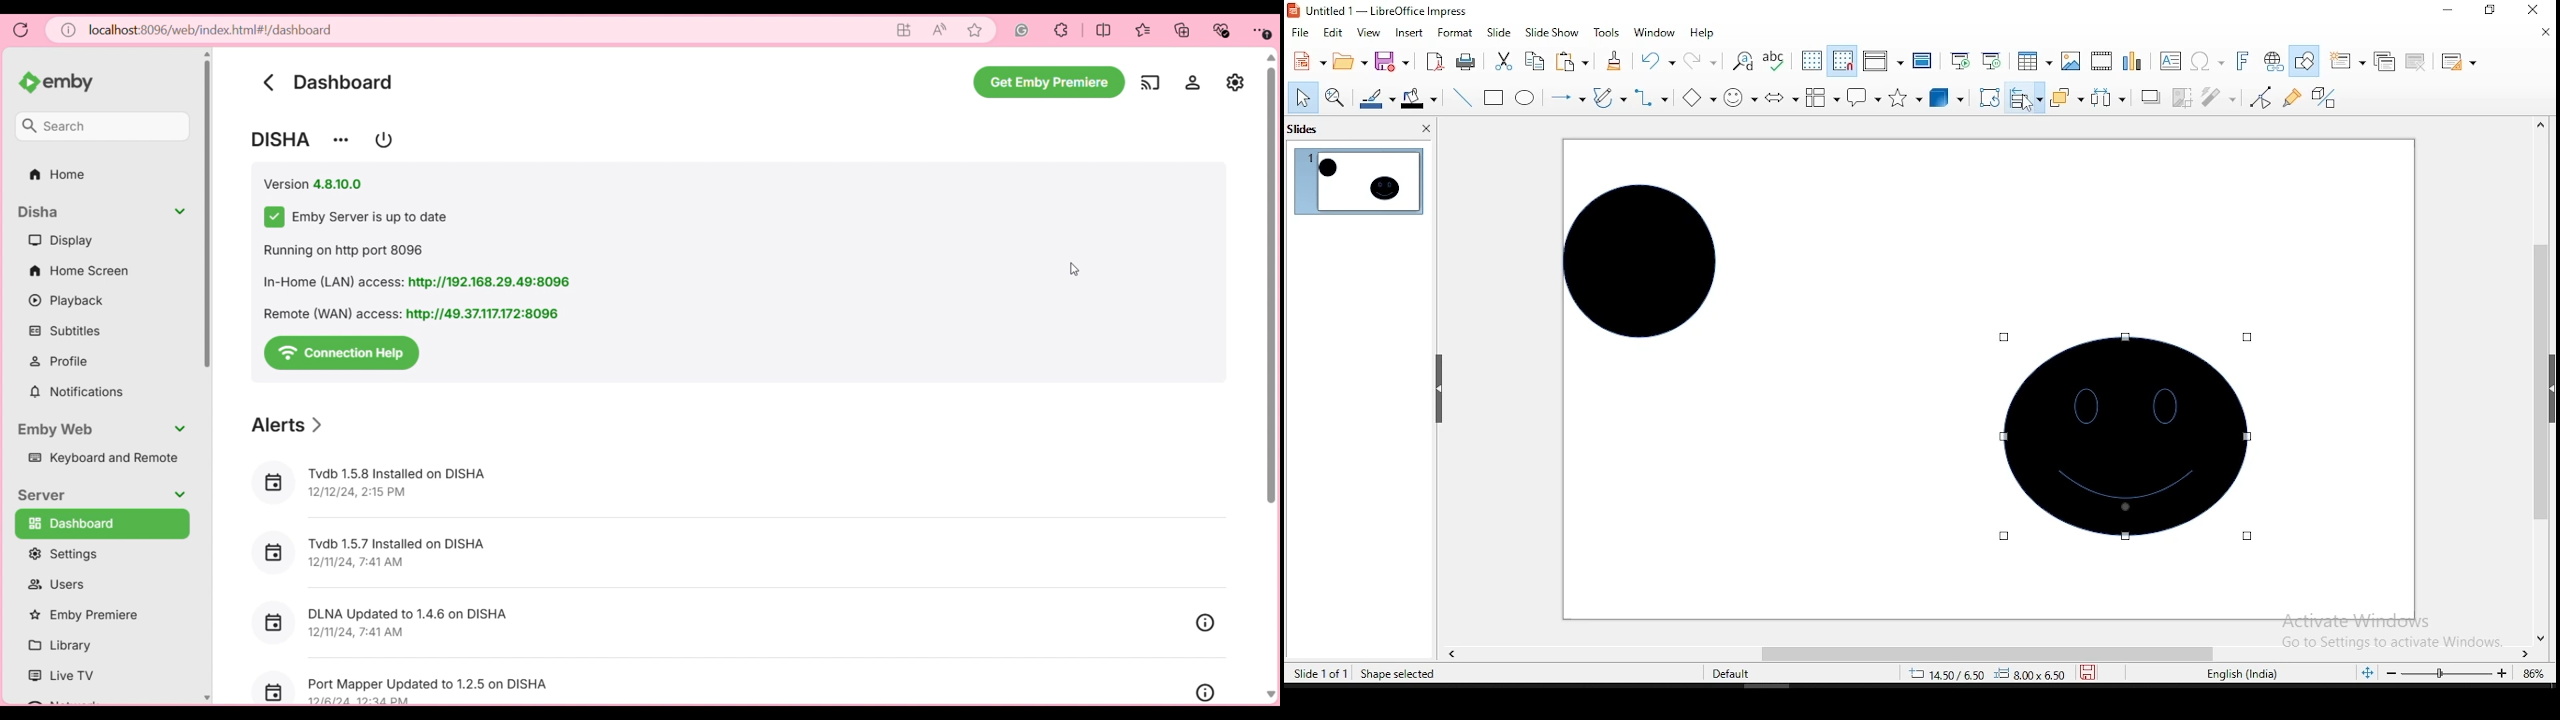  Describe the element at coordinates (97, 646) in the screenshot. I see `Library` at that location.